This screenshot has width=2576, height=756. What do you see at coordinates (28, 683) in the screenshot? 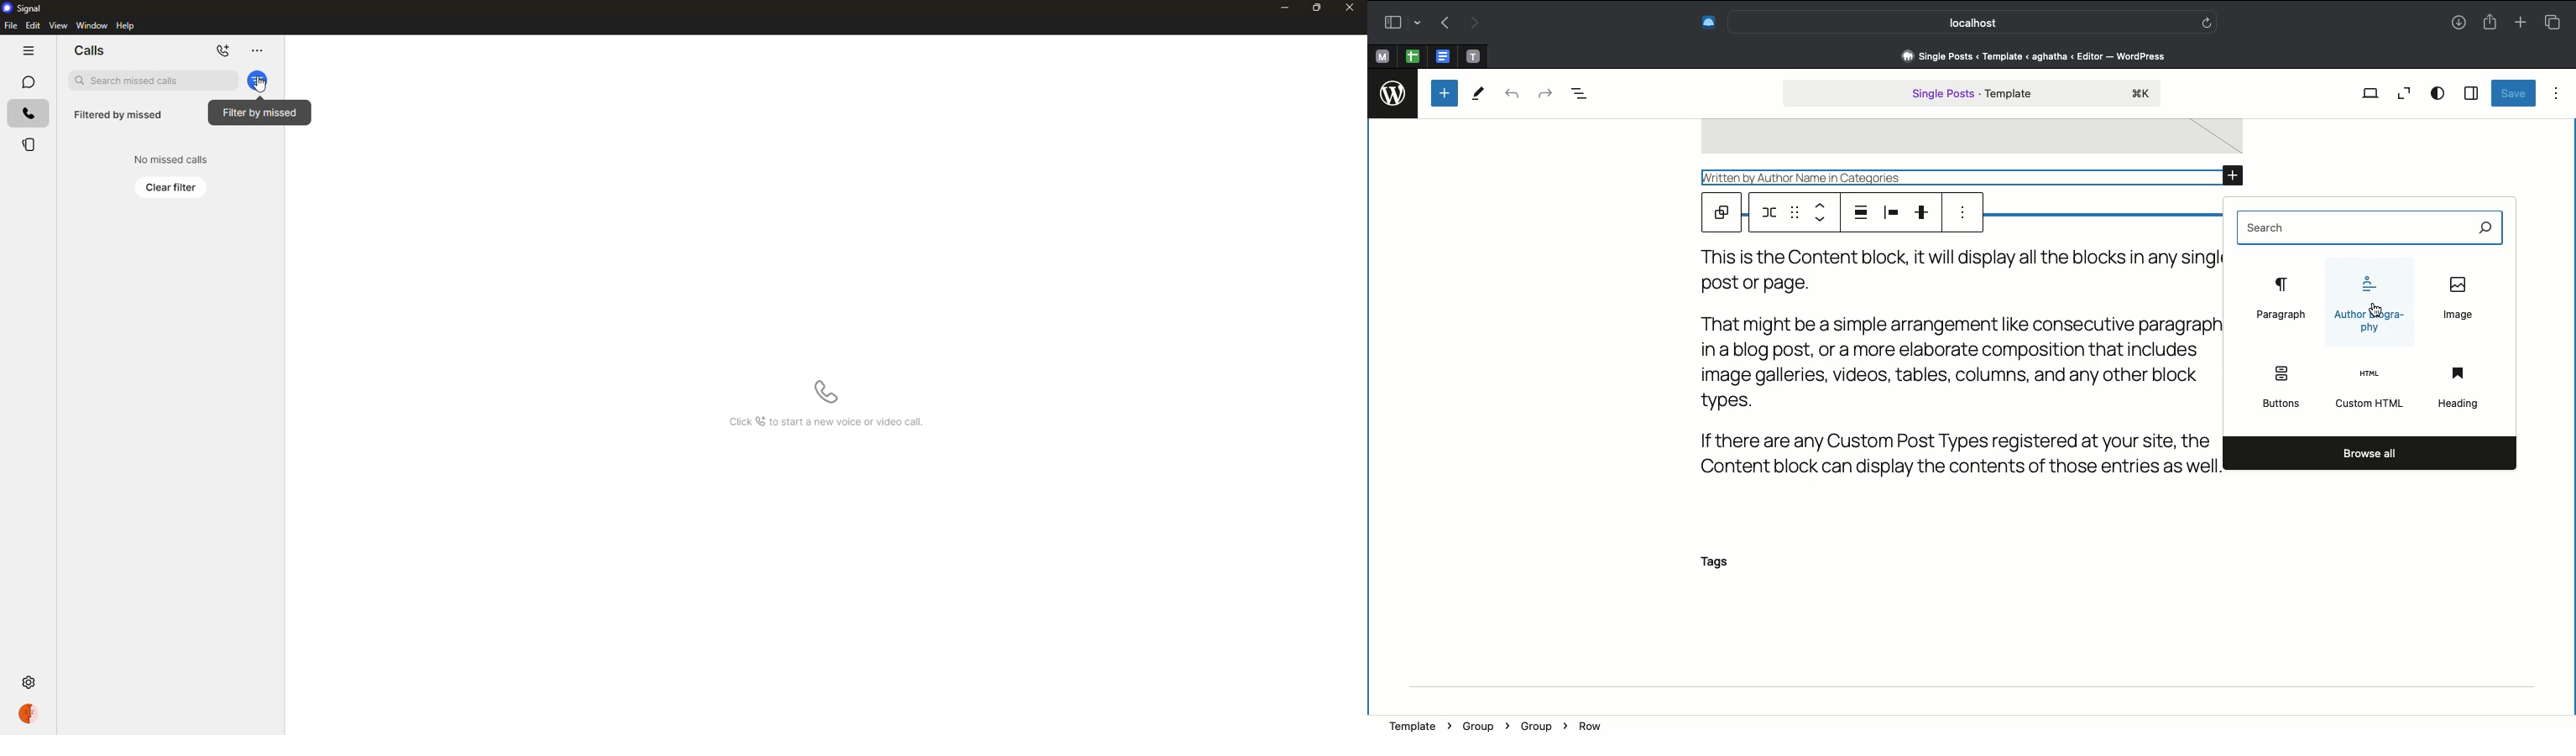
I see `settings` at bounding box center [28, 683].